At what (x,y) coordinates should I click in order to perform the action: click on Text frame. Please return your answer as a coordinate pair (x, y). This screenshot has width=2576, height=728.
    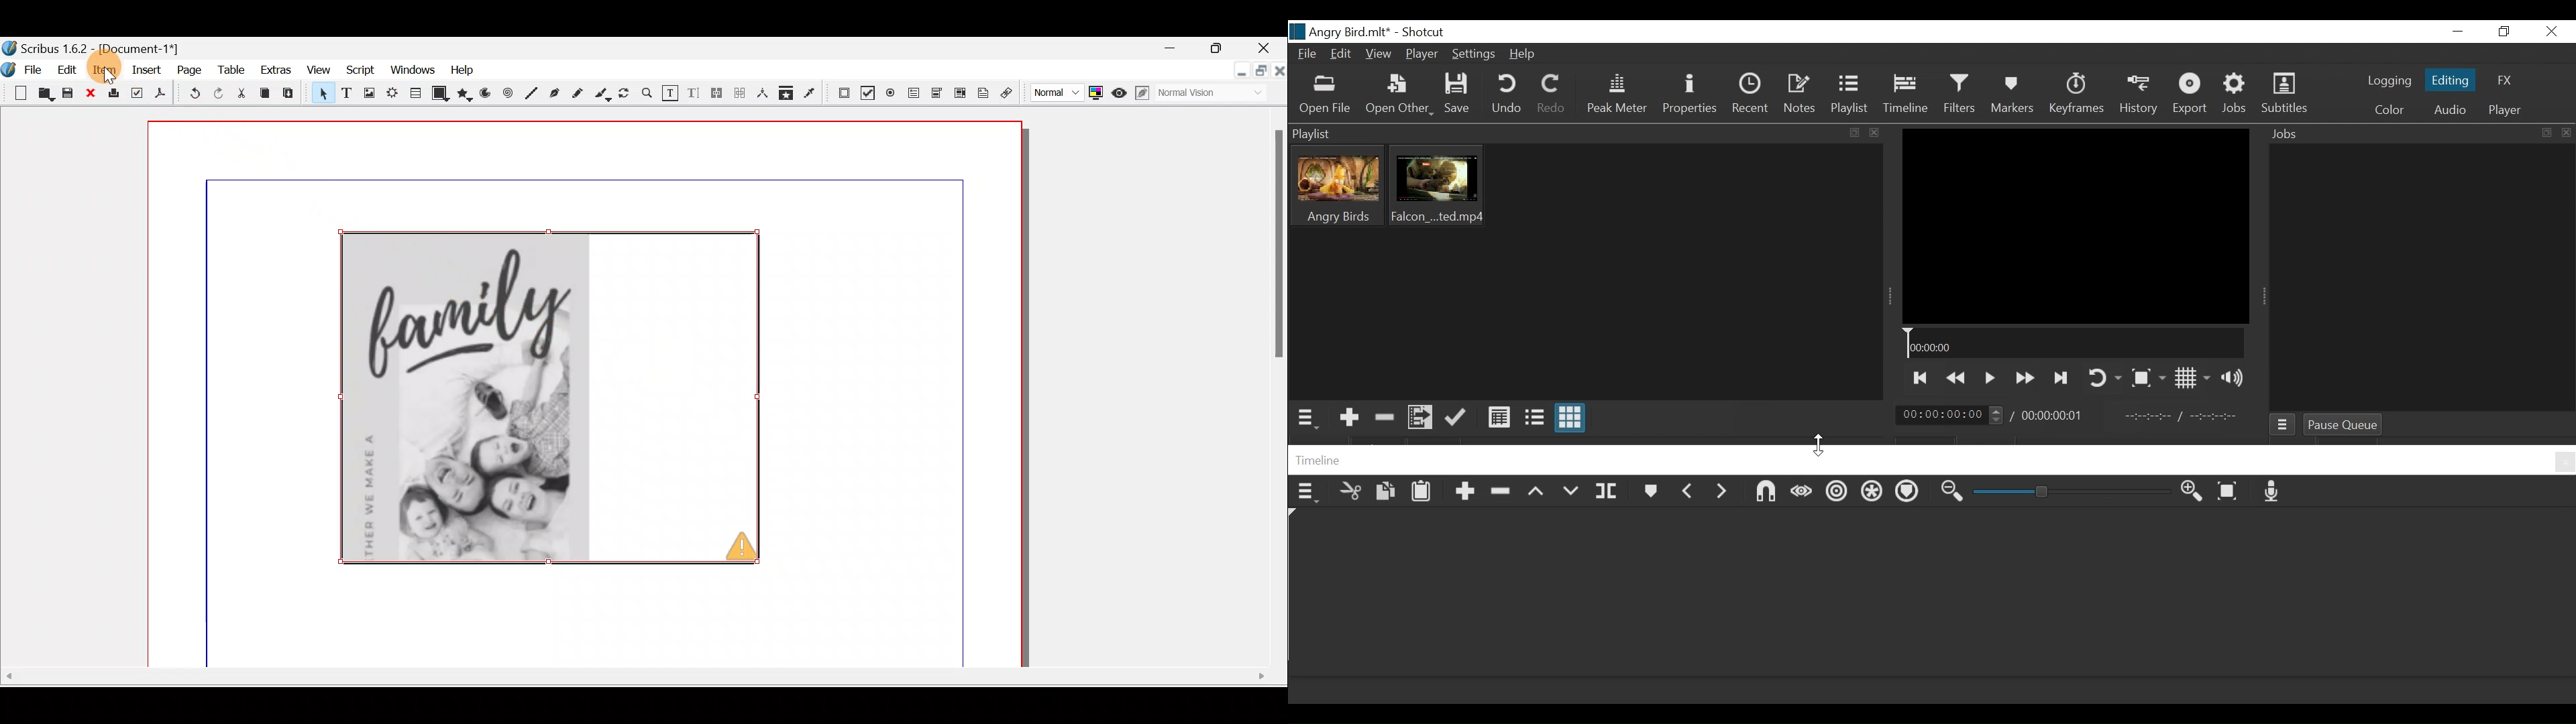
    Looking at the image, I should click on (347, 94).